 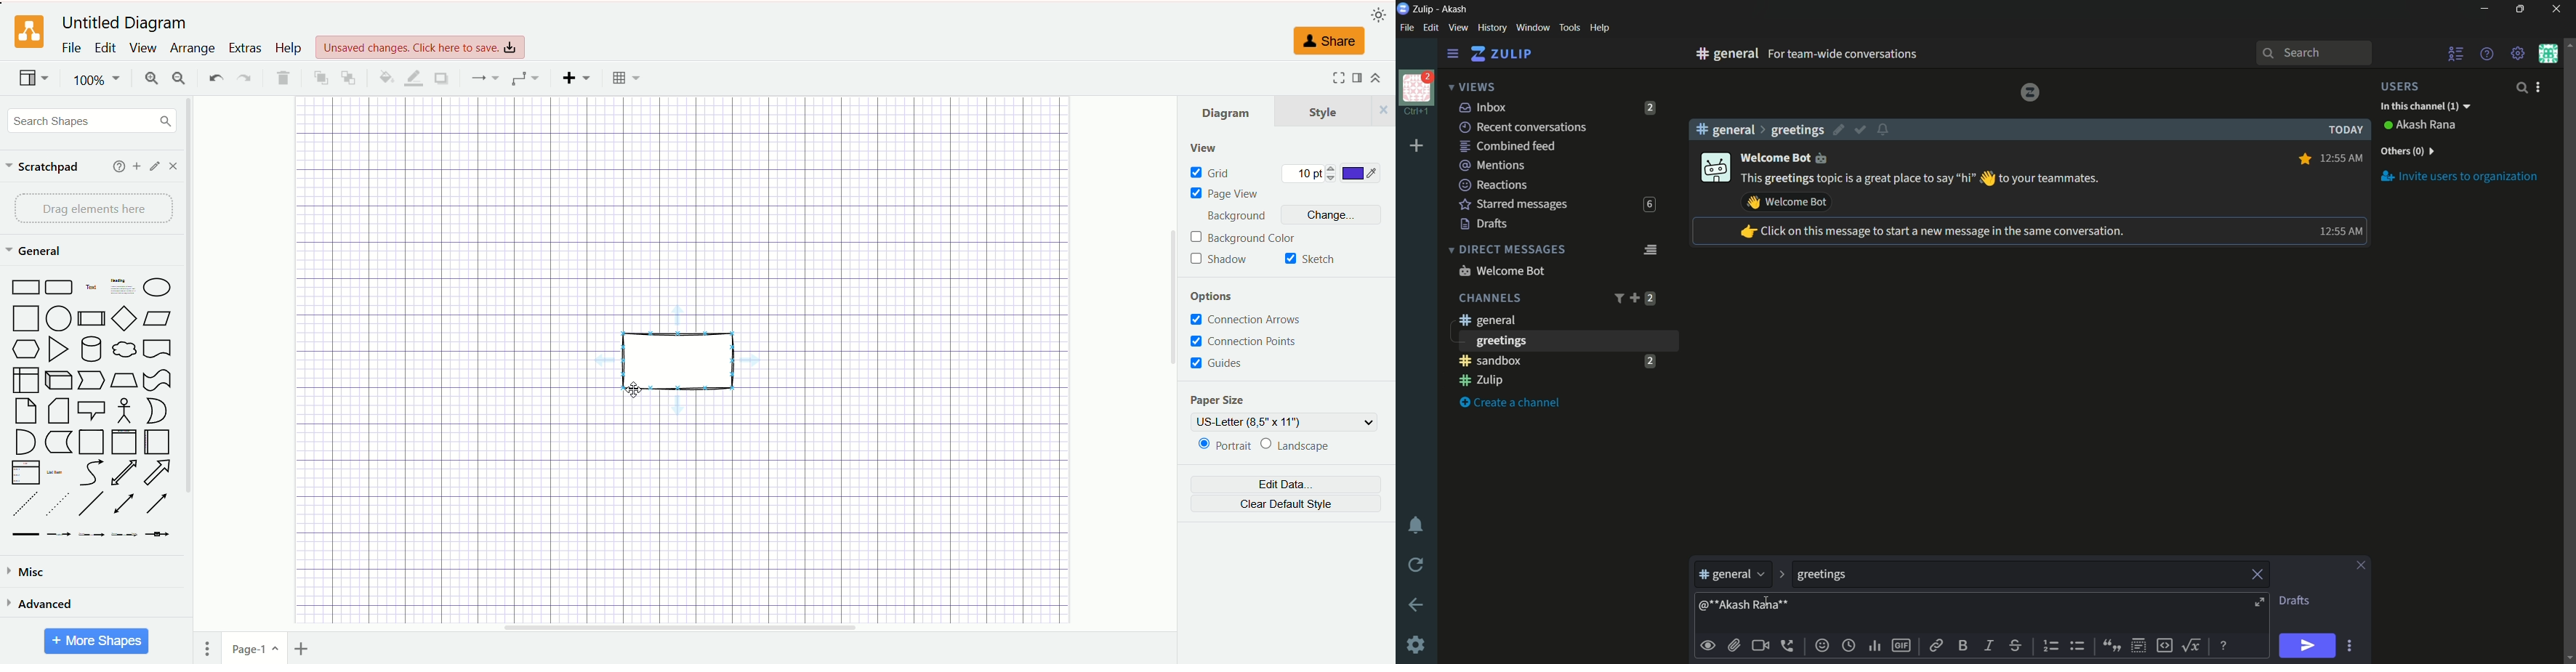 What do you see at coordinates (1501, 54) in the screenshot?
I see `zulip` at bounding box center [1501, 54].